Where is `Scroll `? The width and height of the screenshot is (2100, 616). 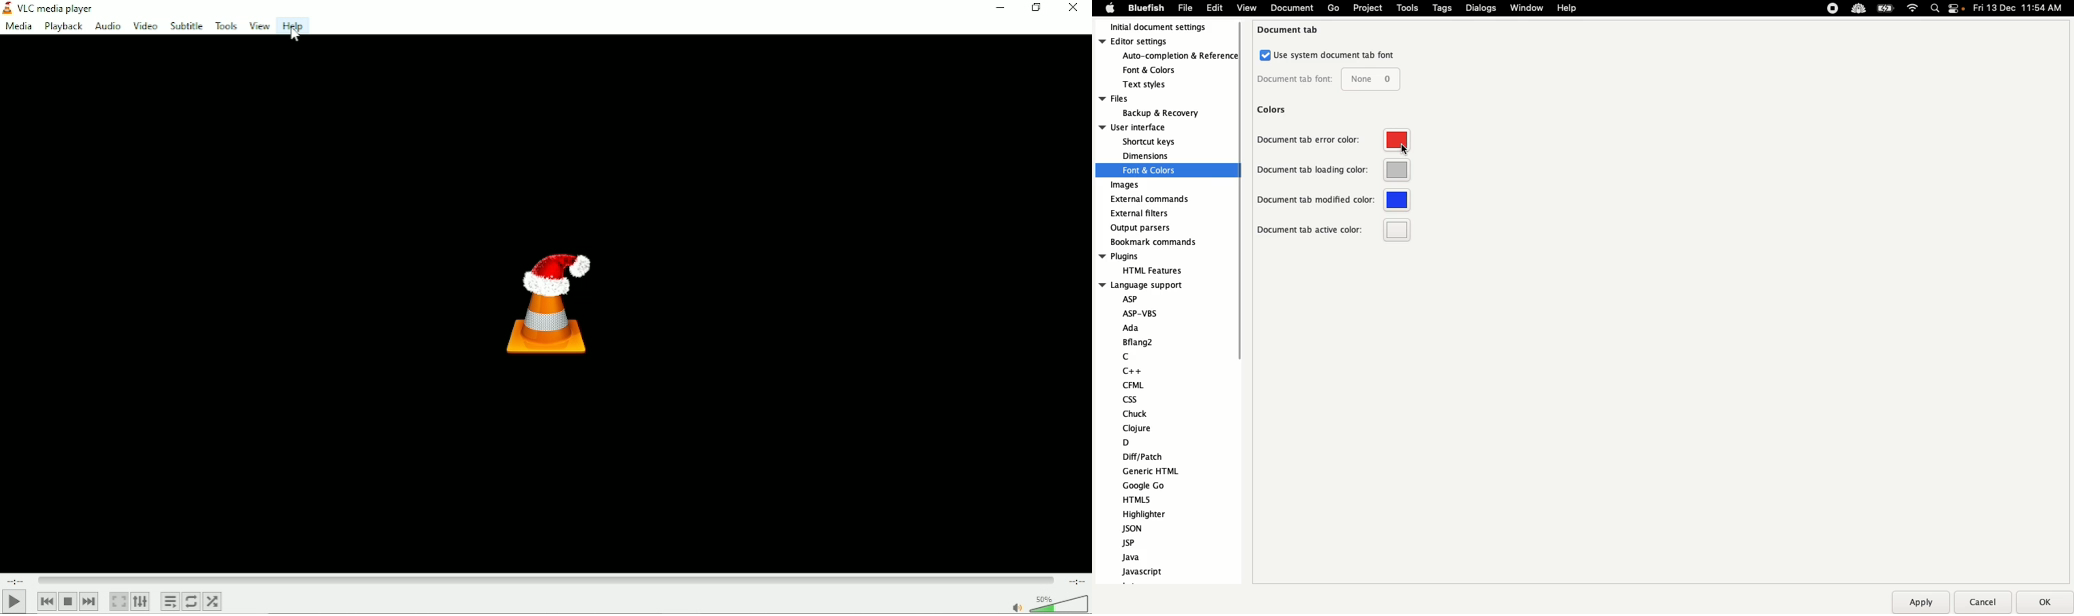
Scroll  is located at coordinates (1236, 228).